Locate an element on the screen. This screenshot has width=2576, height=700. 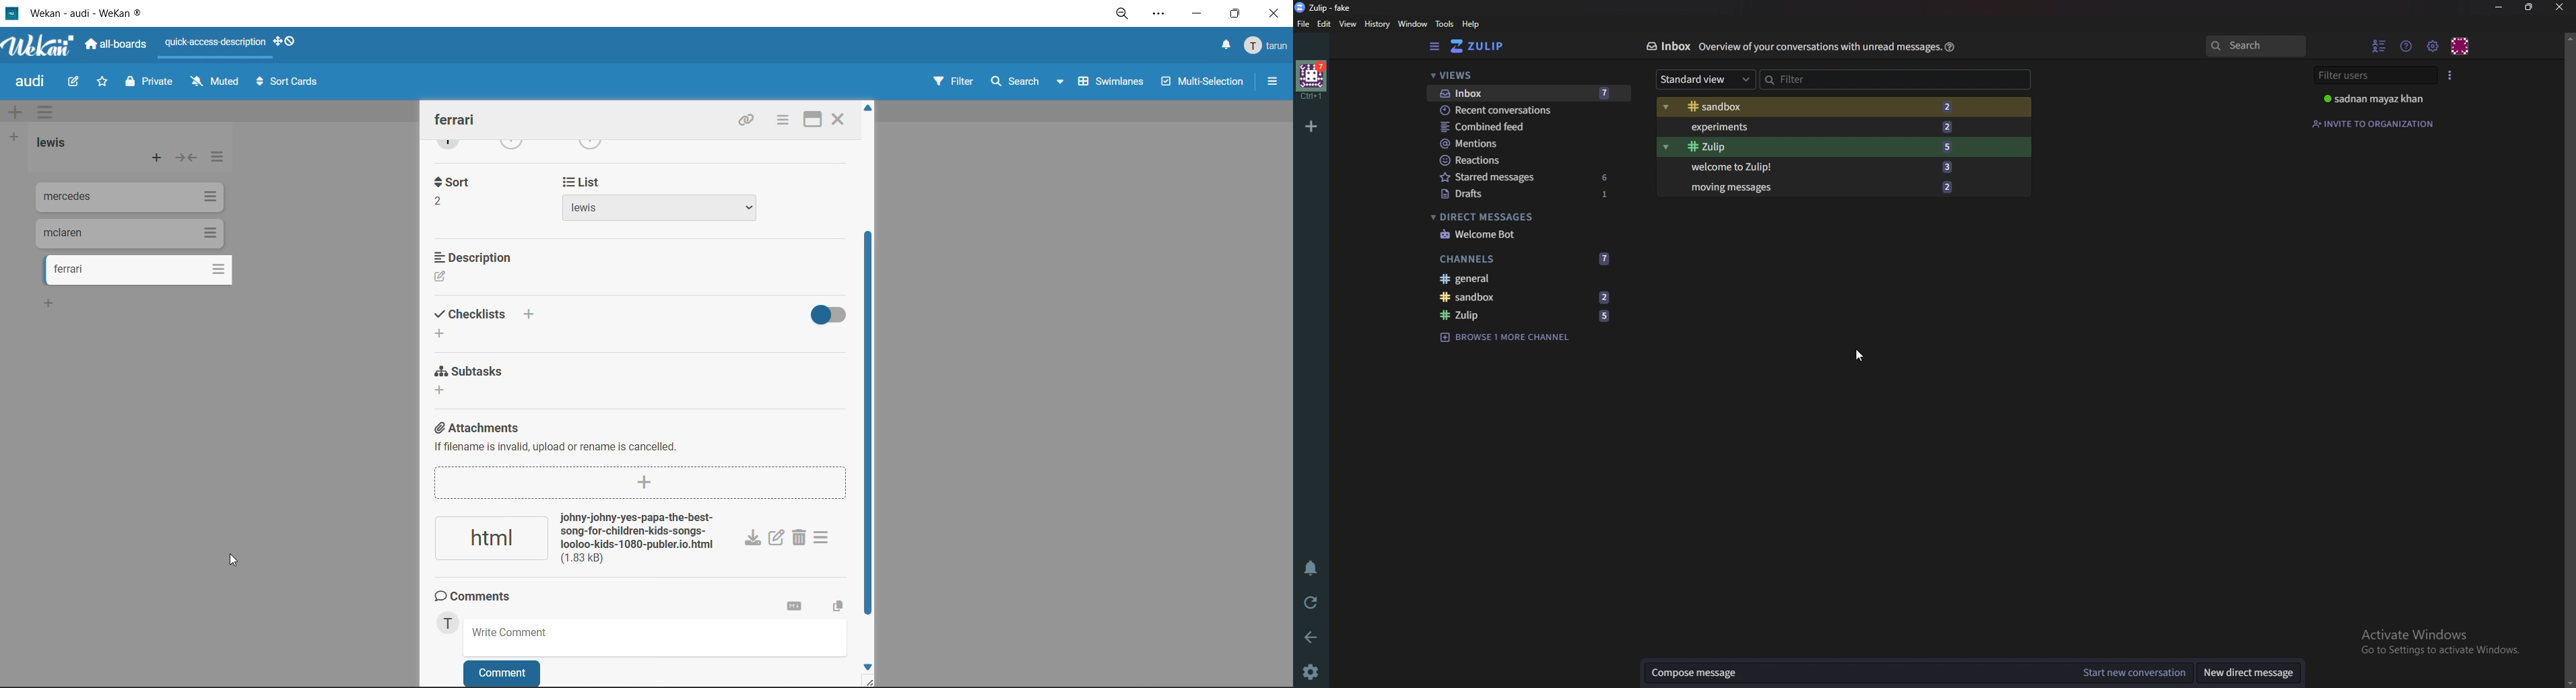
maximize is located at coordinates (810, 121).